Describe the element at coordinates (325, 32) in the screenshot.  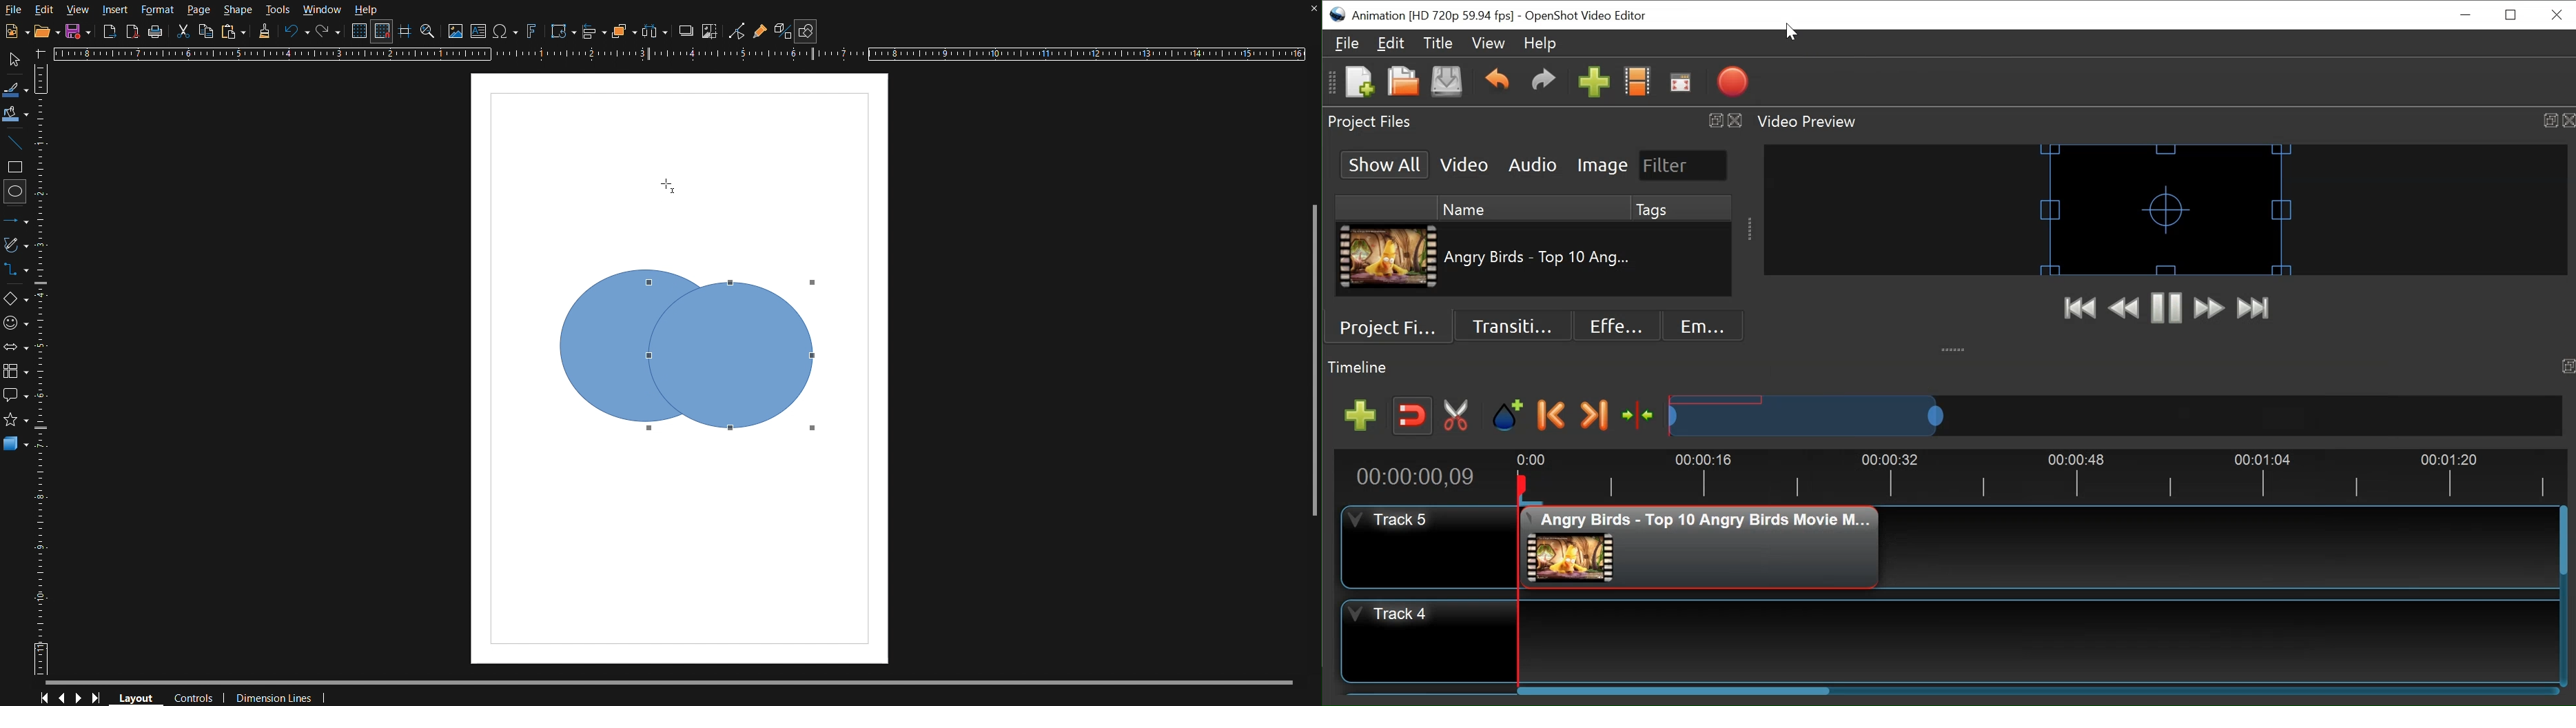
I see `Redo` at that location.